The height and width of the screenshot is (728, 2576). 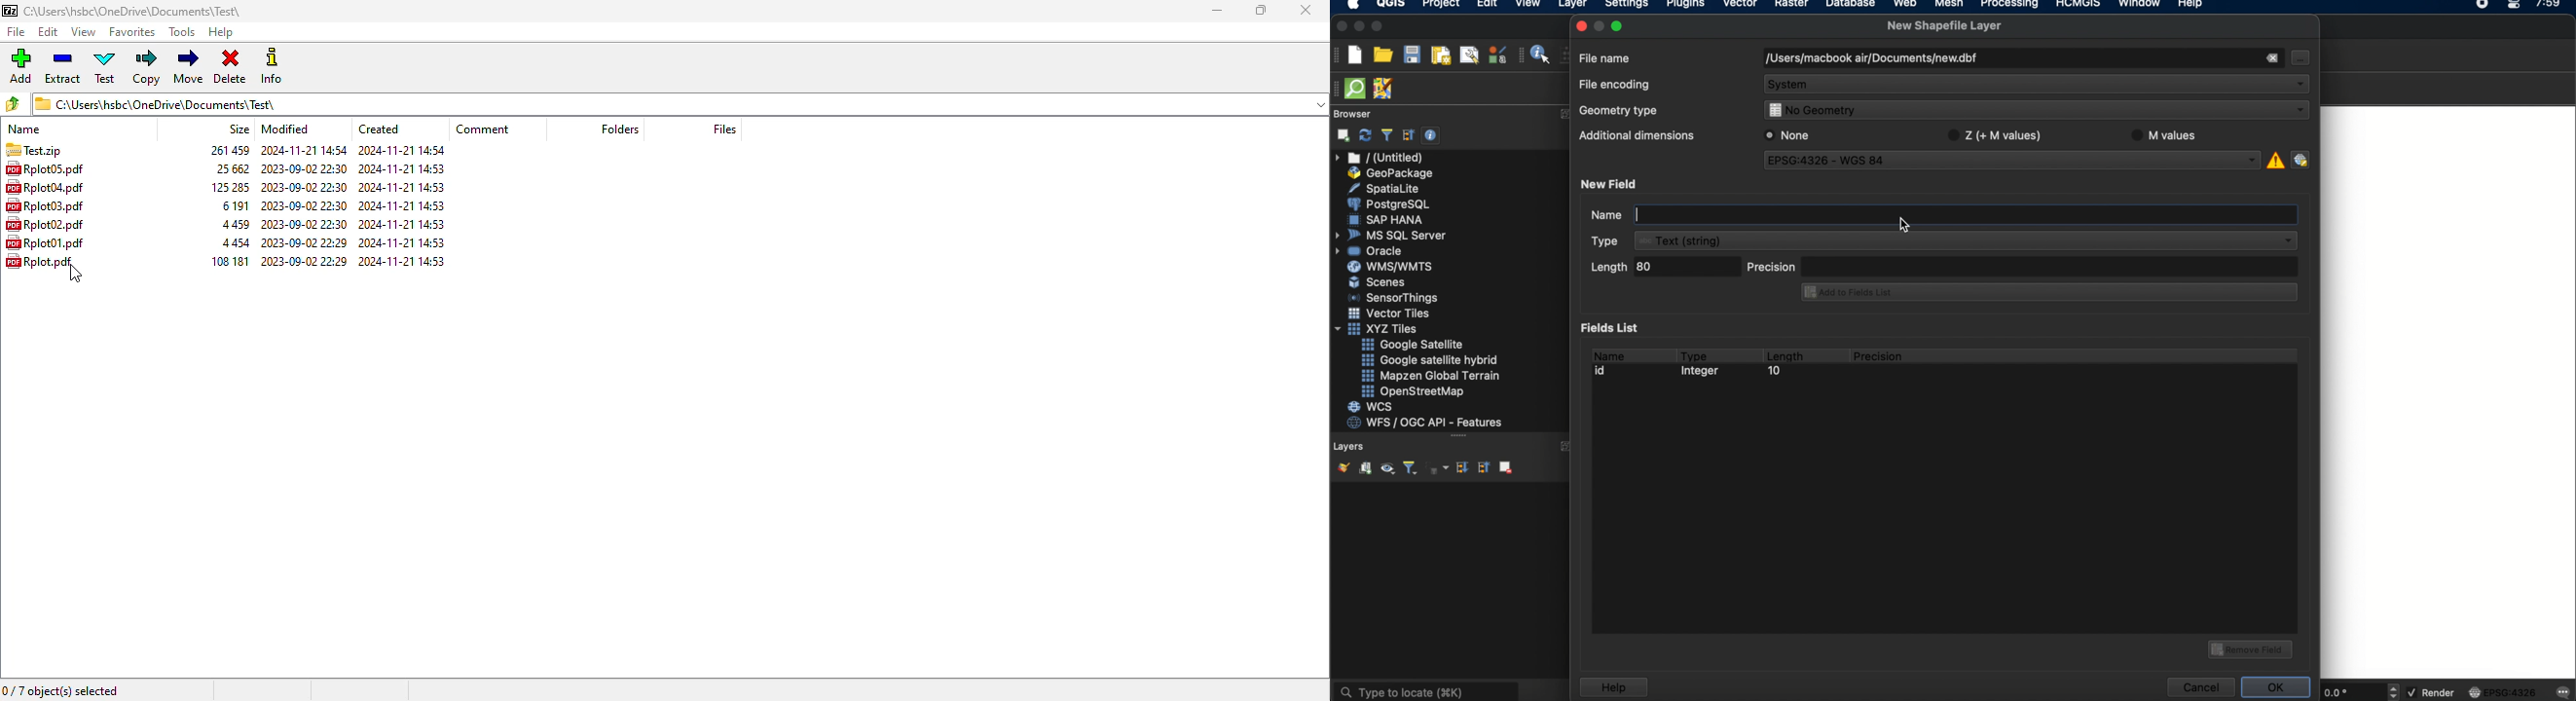 What do you see at coordinates (1393, 298) in the screenshot?
I see `sensorthings` at bounding box center [1393, 298].